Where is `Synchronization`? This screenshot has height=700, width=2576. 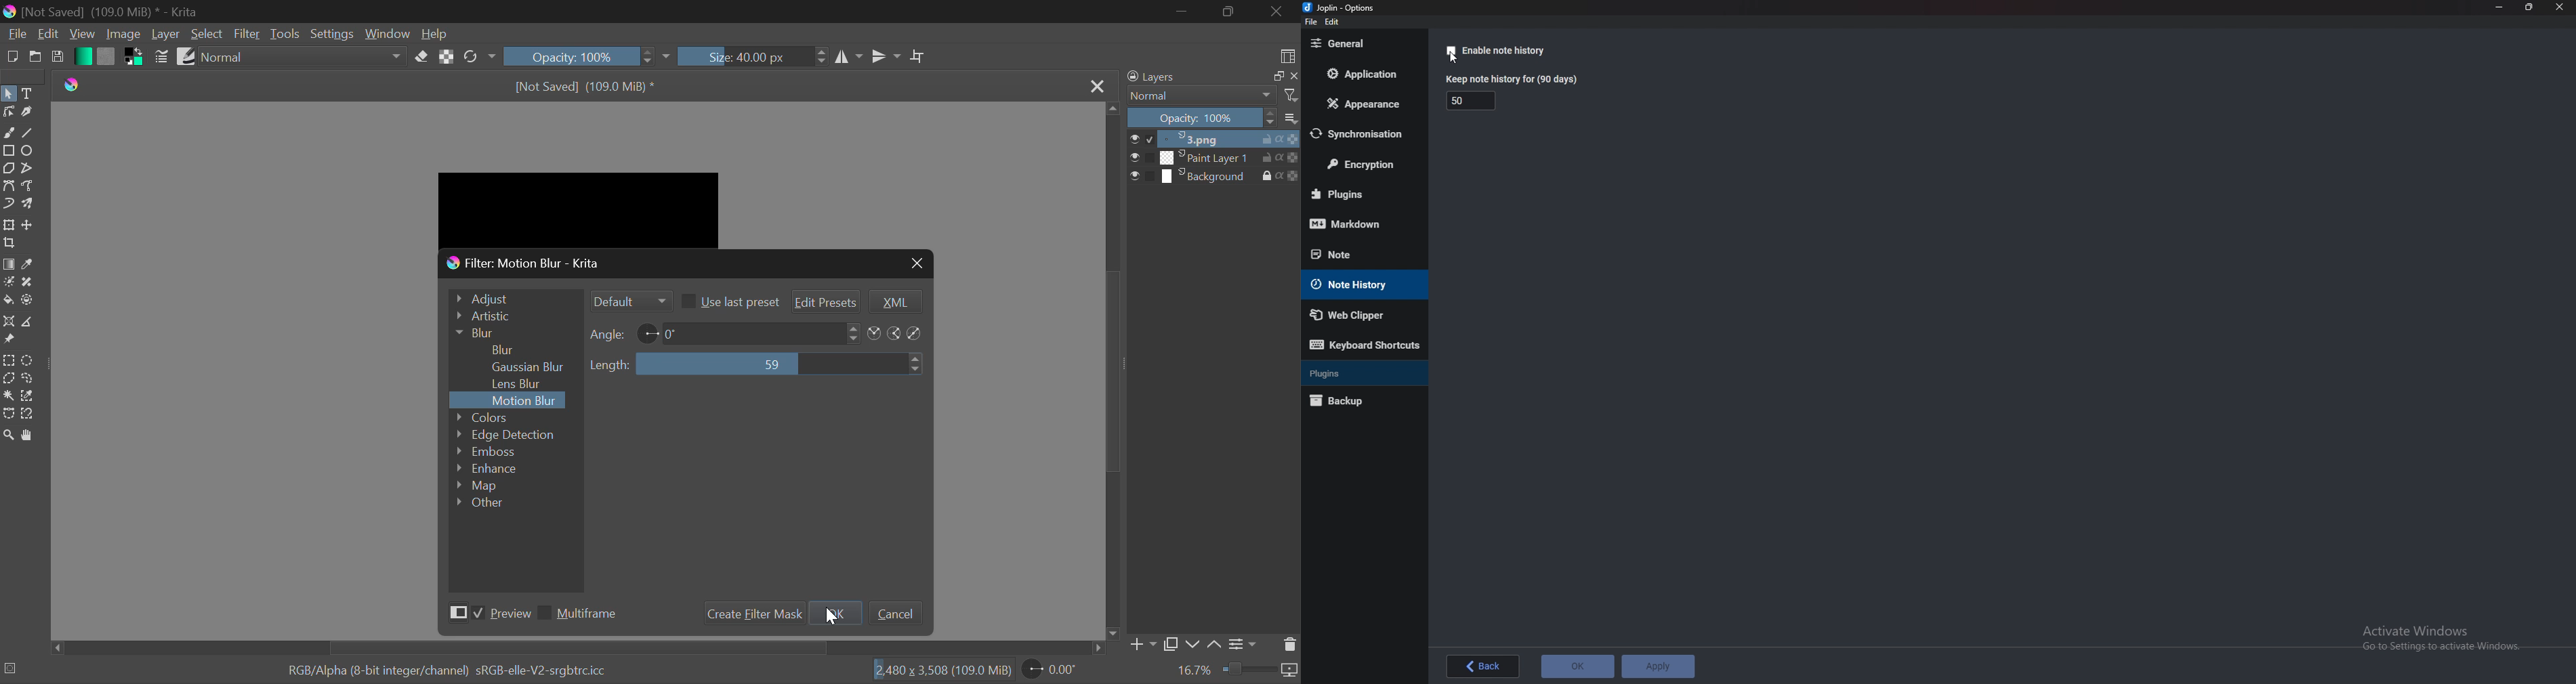
Synchronization is located at coordinates (1363, 134).